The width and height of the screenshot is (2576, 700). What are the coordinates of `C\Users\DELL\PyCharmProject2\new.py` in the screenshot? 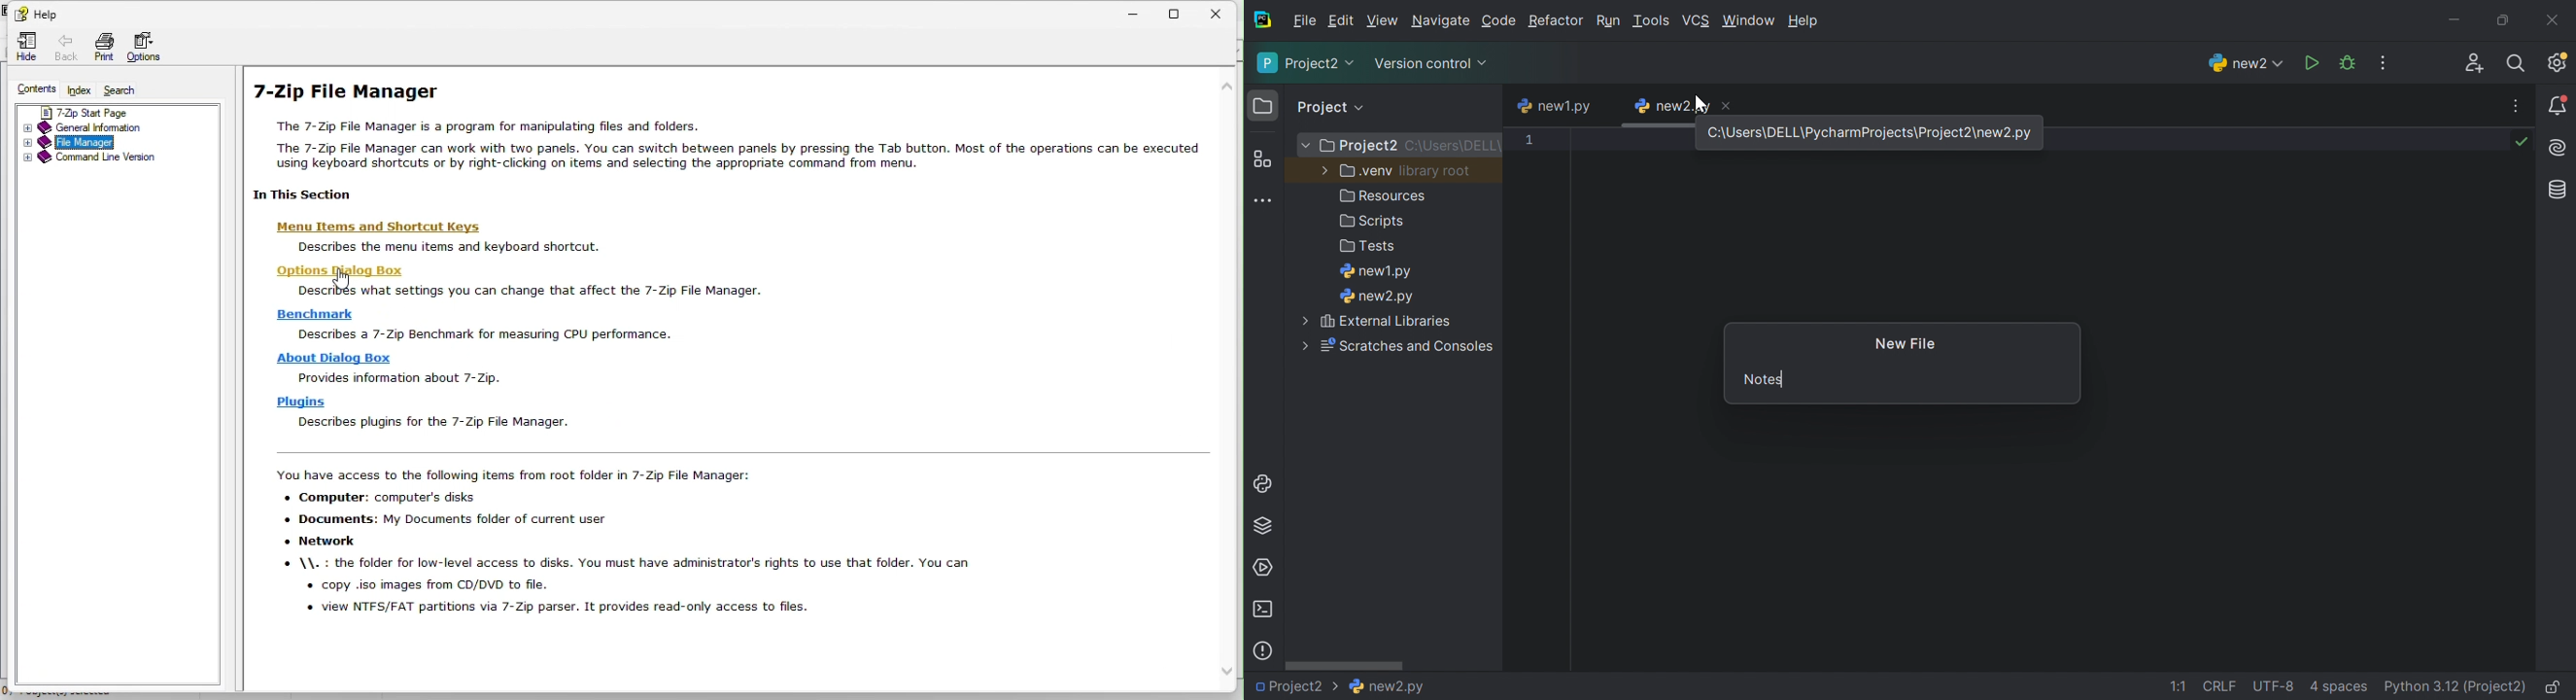 It's located at (1873, 133).